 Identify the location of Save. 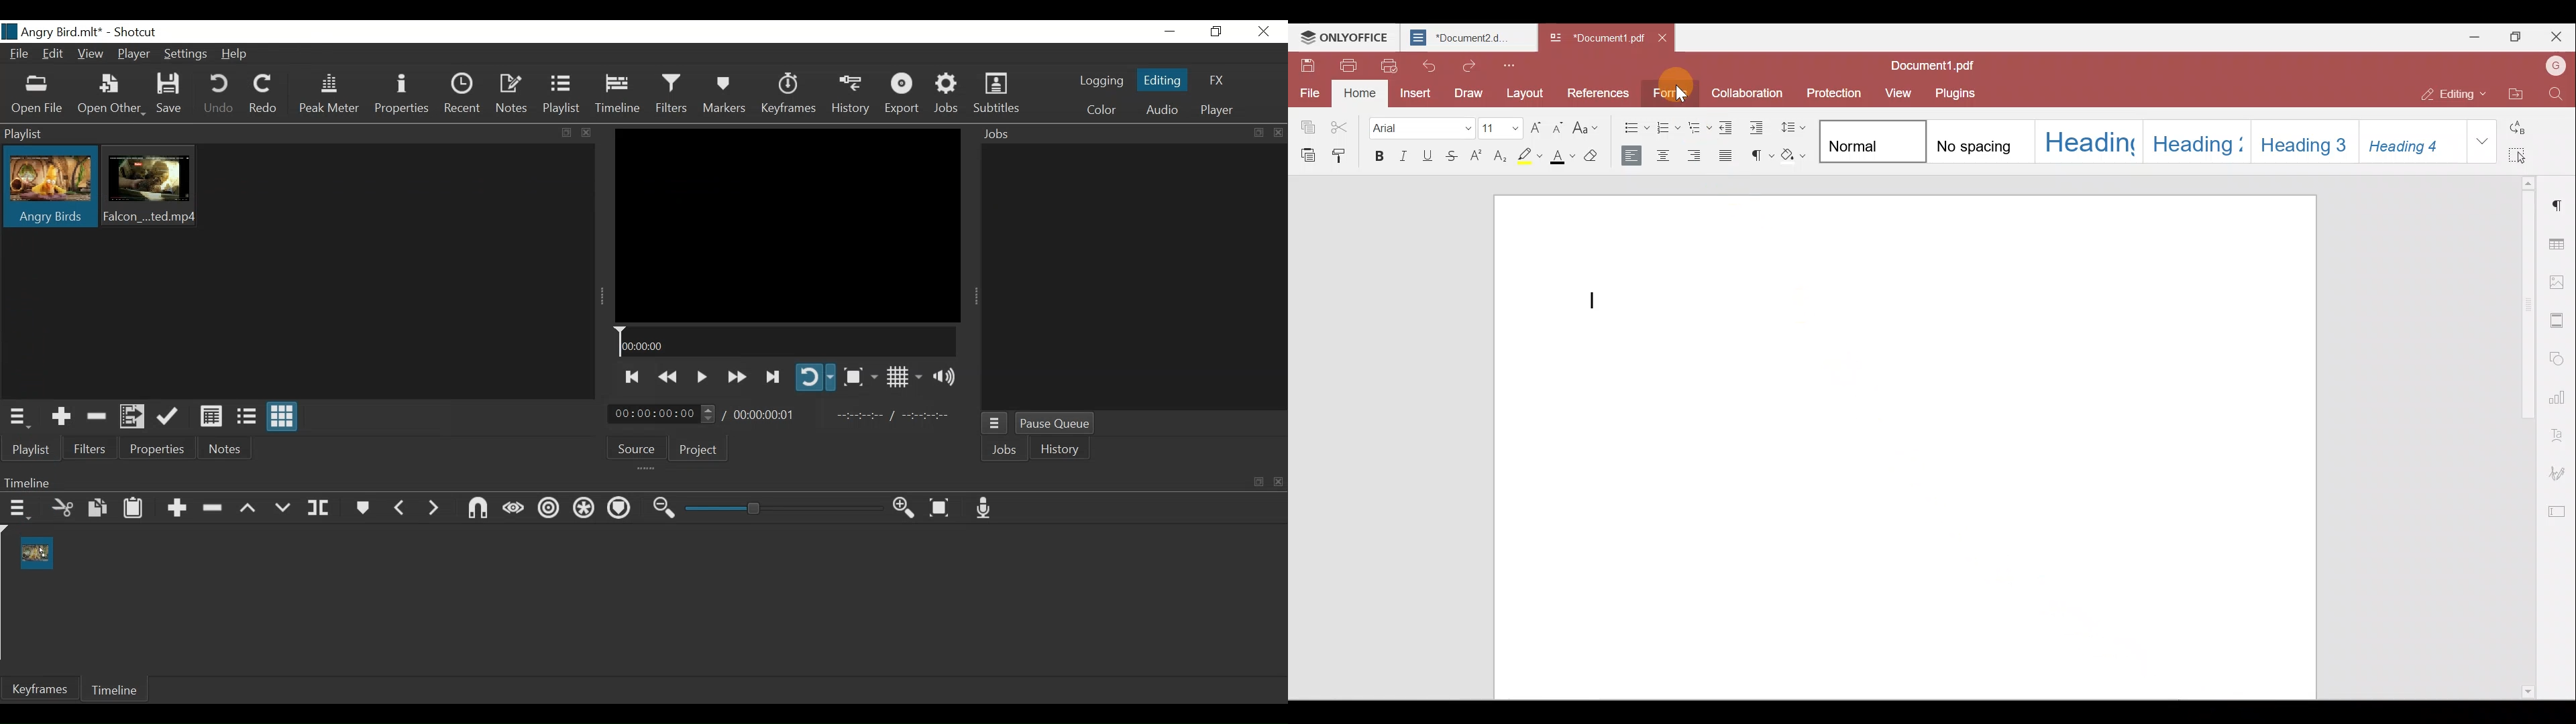
(174, 96).